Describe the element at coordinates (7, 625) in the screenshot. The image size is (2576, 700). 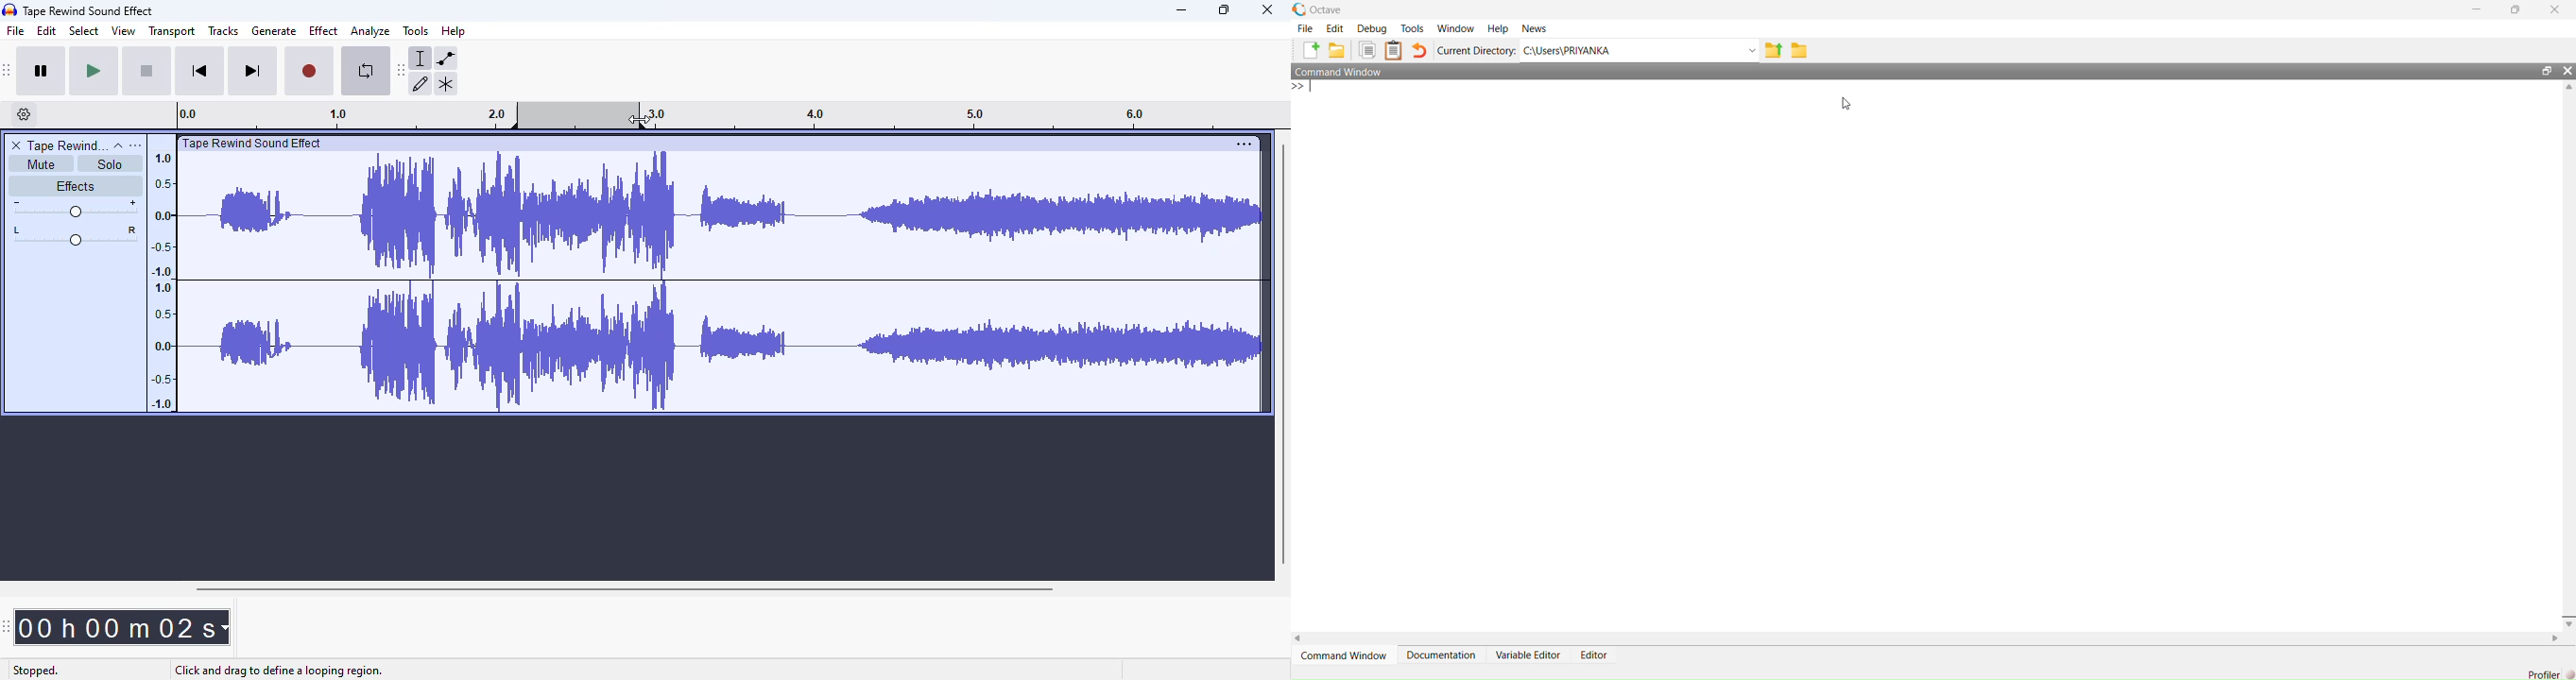
I see `audacity time toolbar` at that location.